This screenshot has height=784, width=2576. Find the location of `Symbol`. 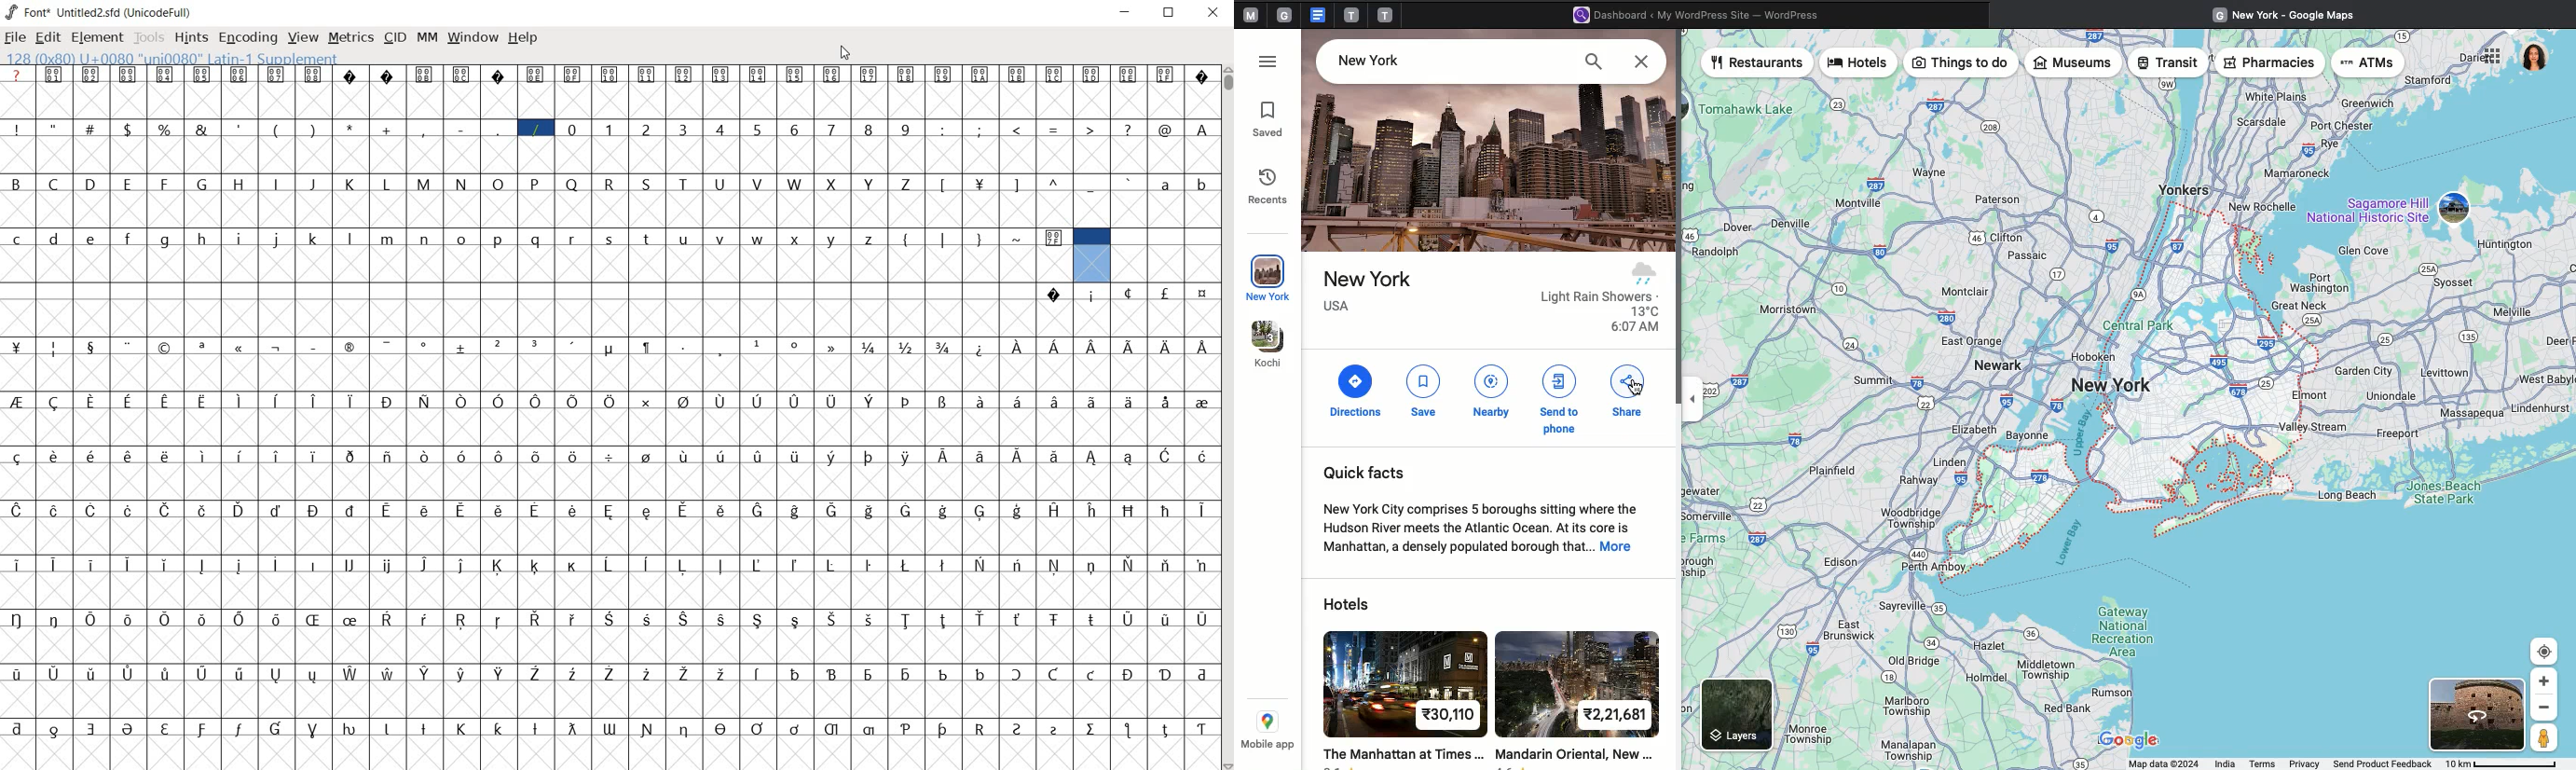

Symbol is located at coordinates (1165, 729).